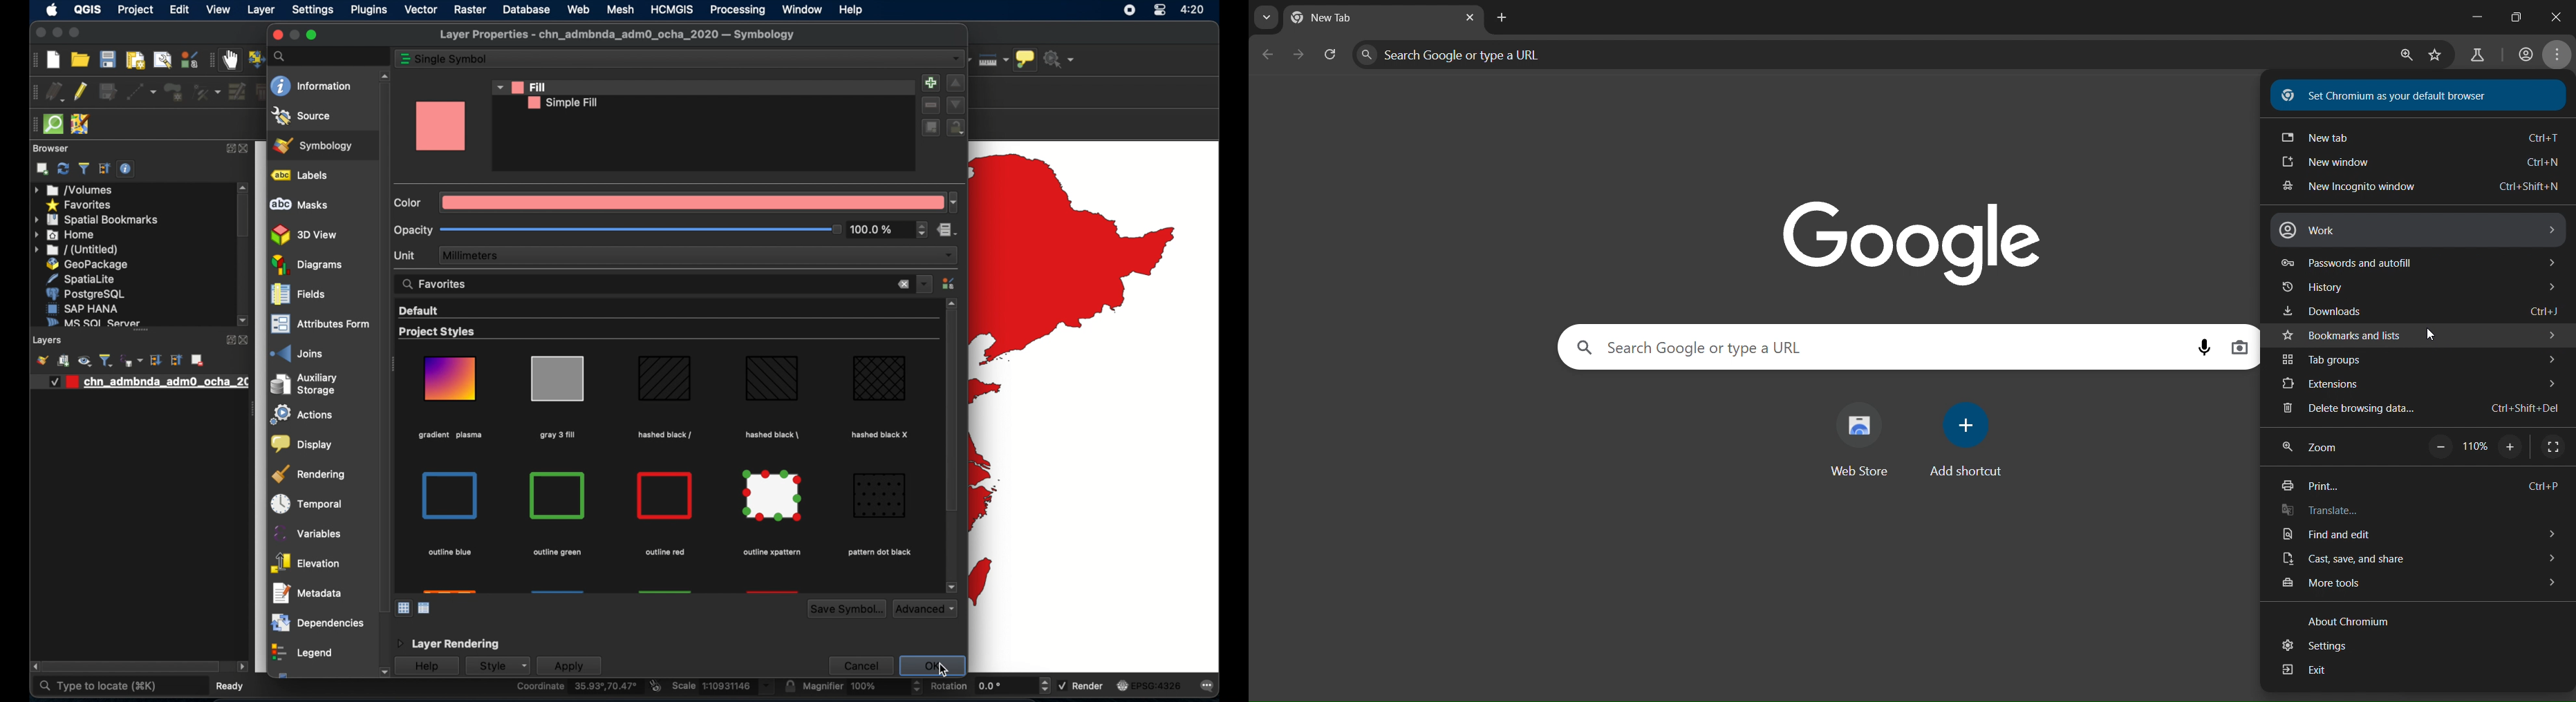  Describe the element at coordinates (2555, 446) in the screenshot. I see `display fullscreen` at that location.